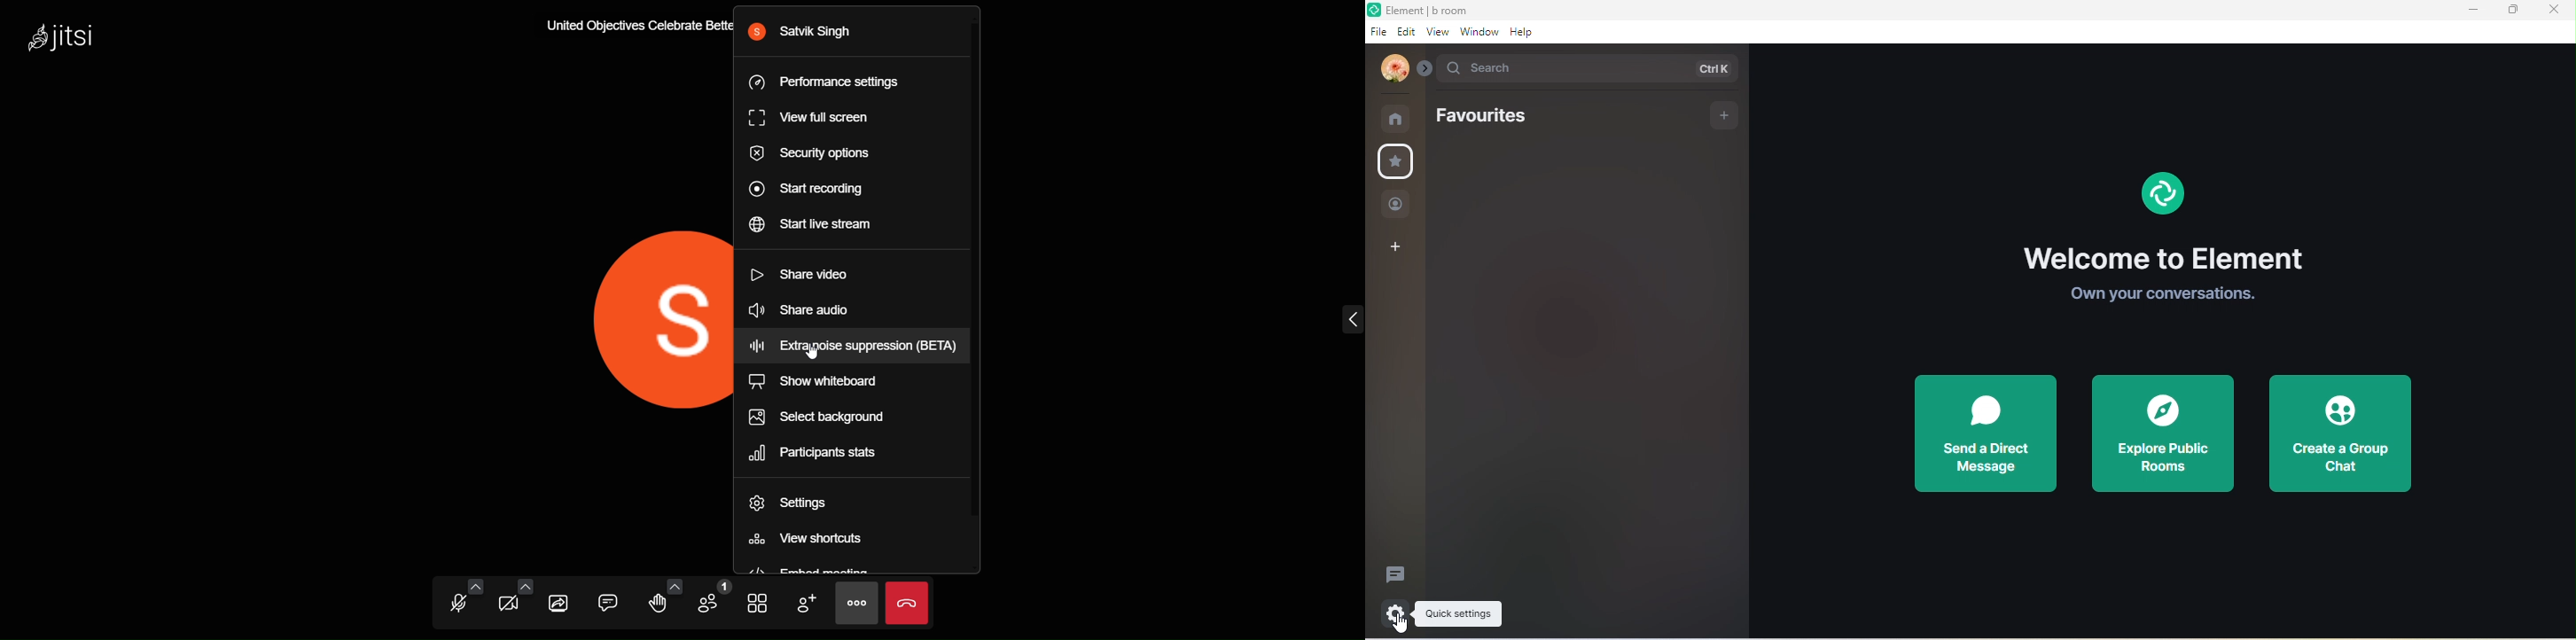 The height and width of the screenshot is (644, 2576). Describe the element at coordinates (1437, 31) in the screenshot. I see `view` at that location.